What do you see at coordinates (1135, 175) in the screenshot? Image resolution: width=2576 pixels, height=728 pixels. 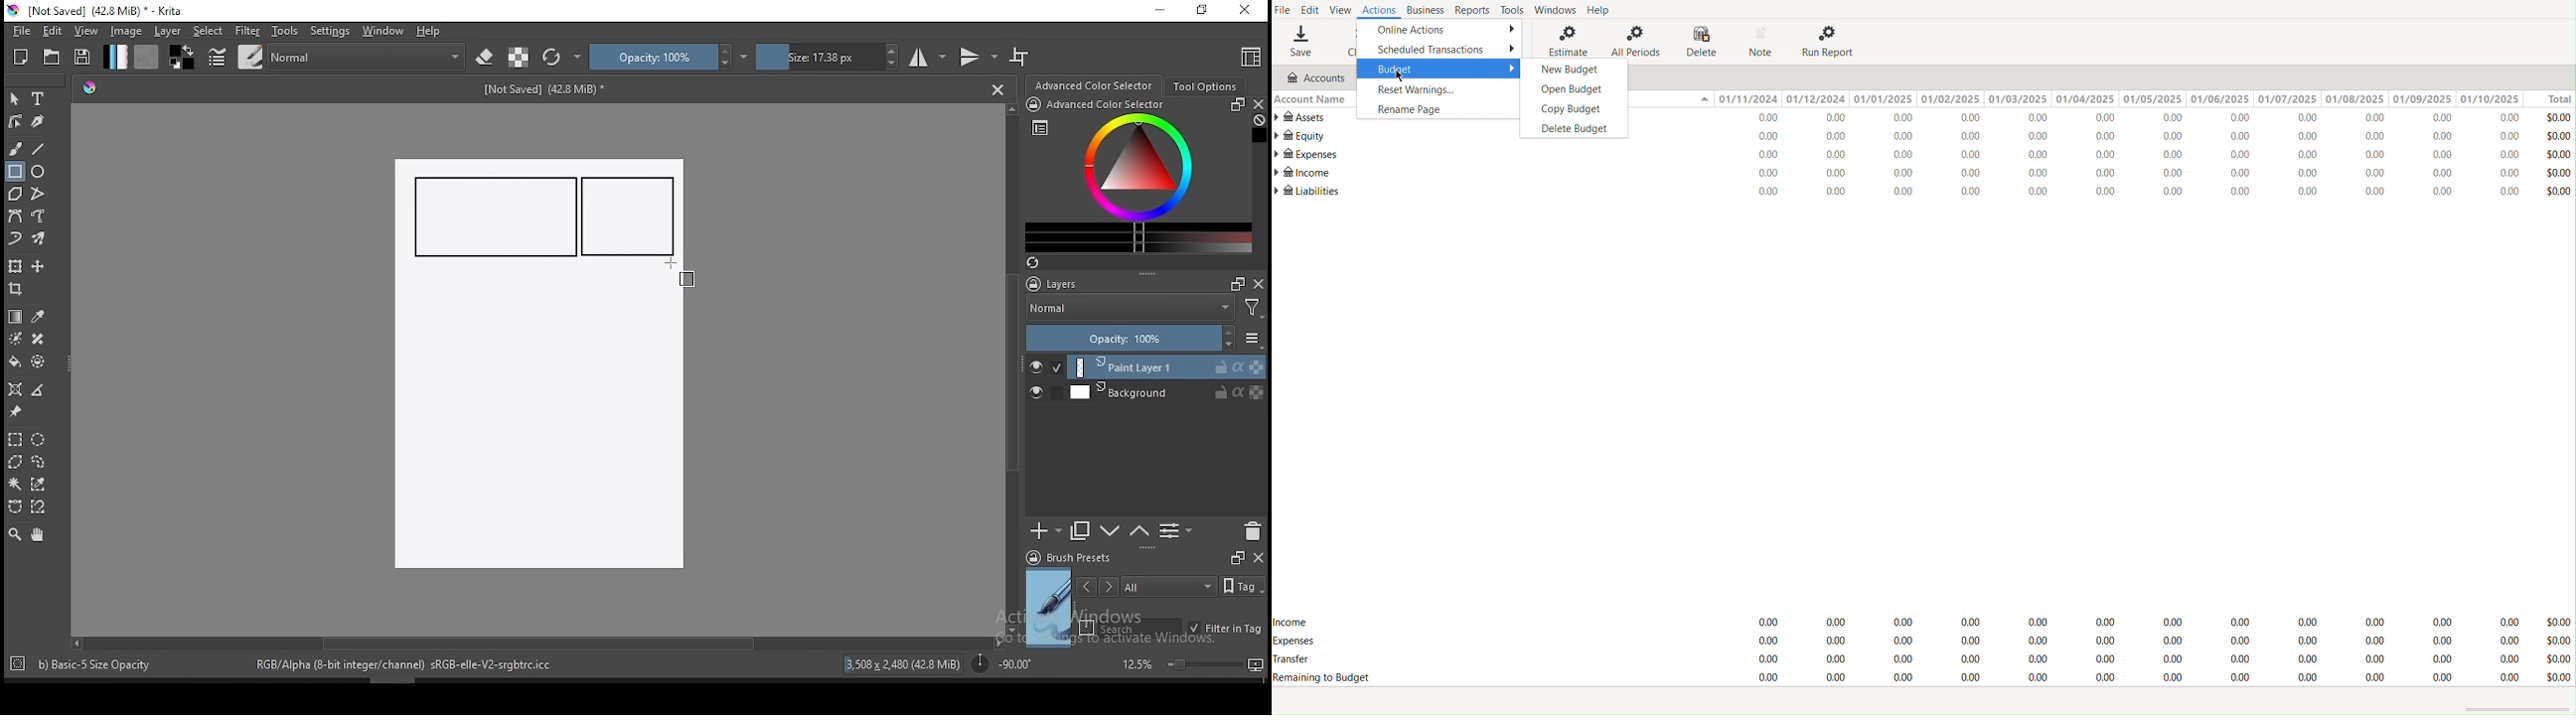 I see `advanced color selector` at bounding box center [1135, 175].